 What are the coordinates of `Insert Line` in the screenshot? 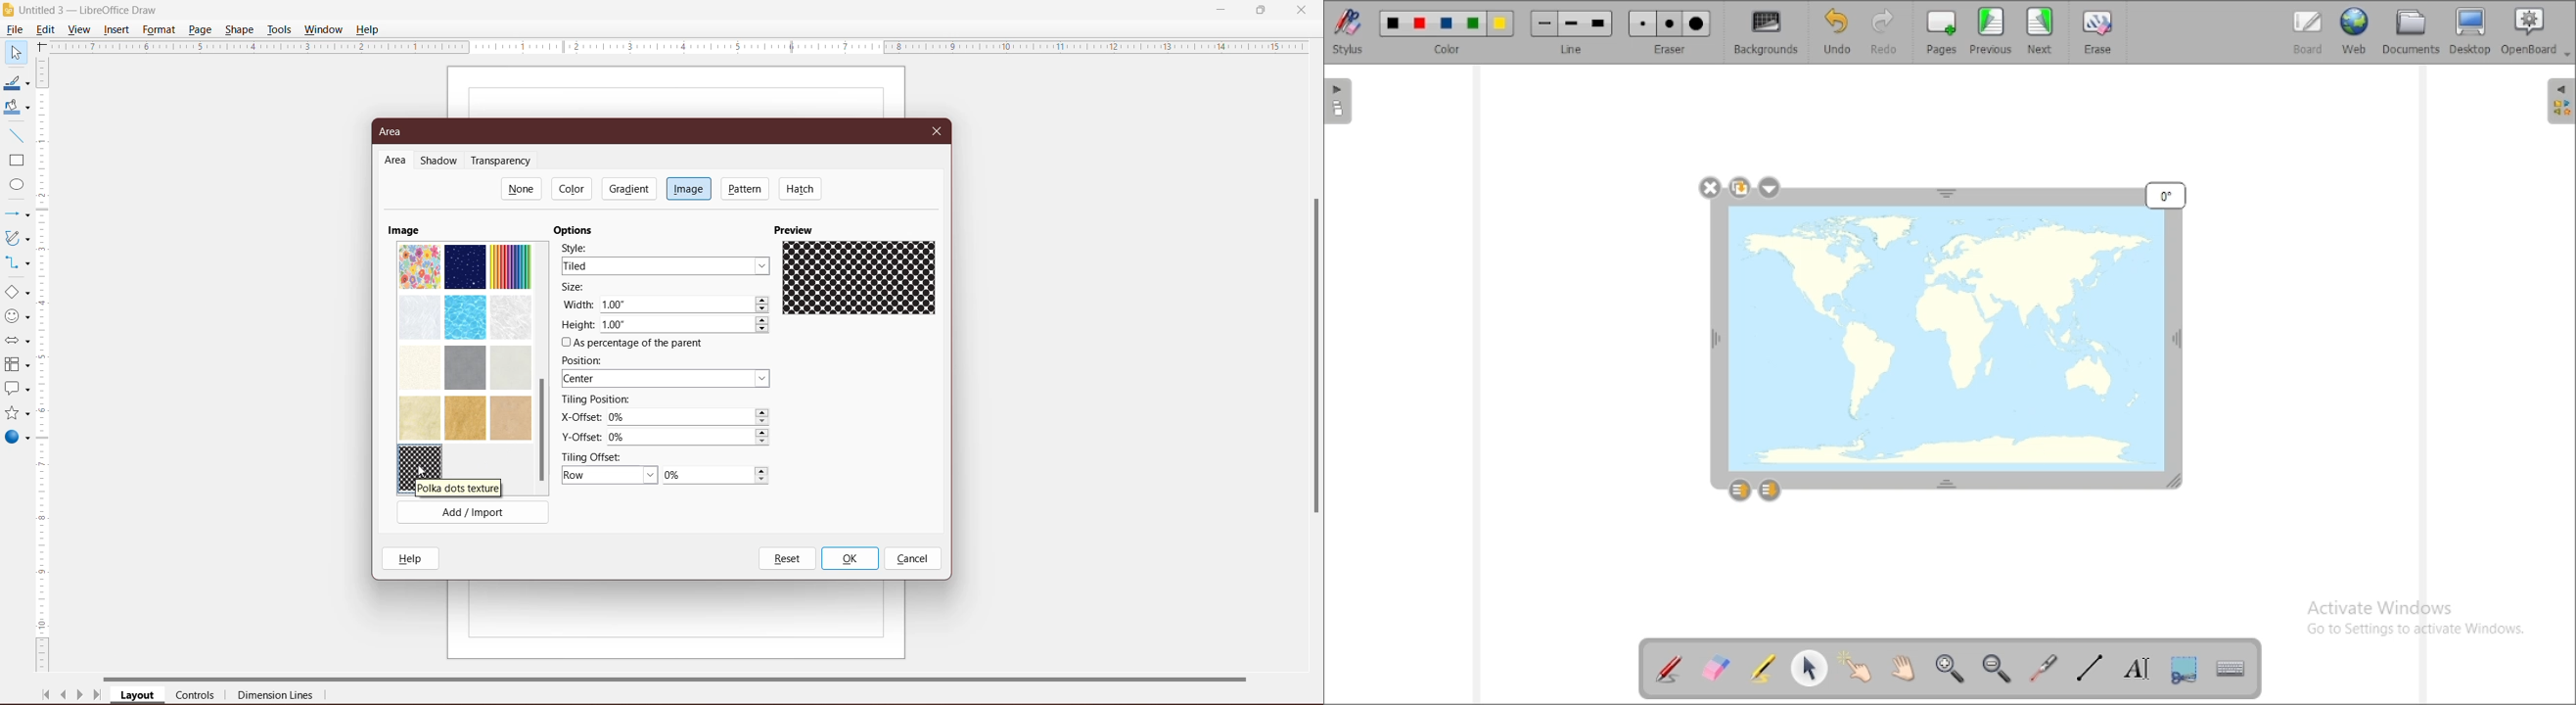 It's located at (15, 135).